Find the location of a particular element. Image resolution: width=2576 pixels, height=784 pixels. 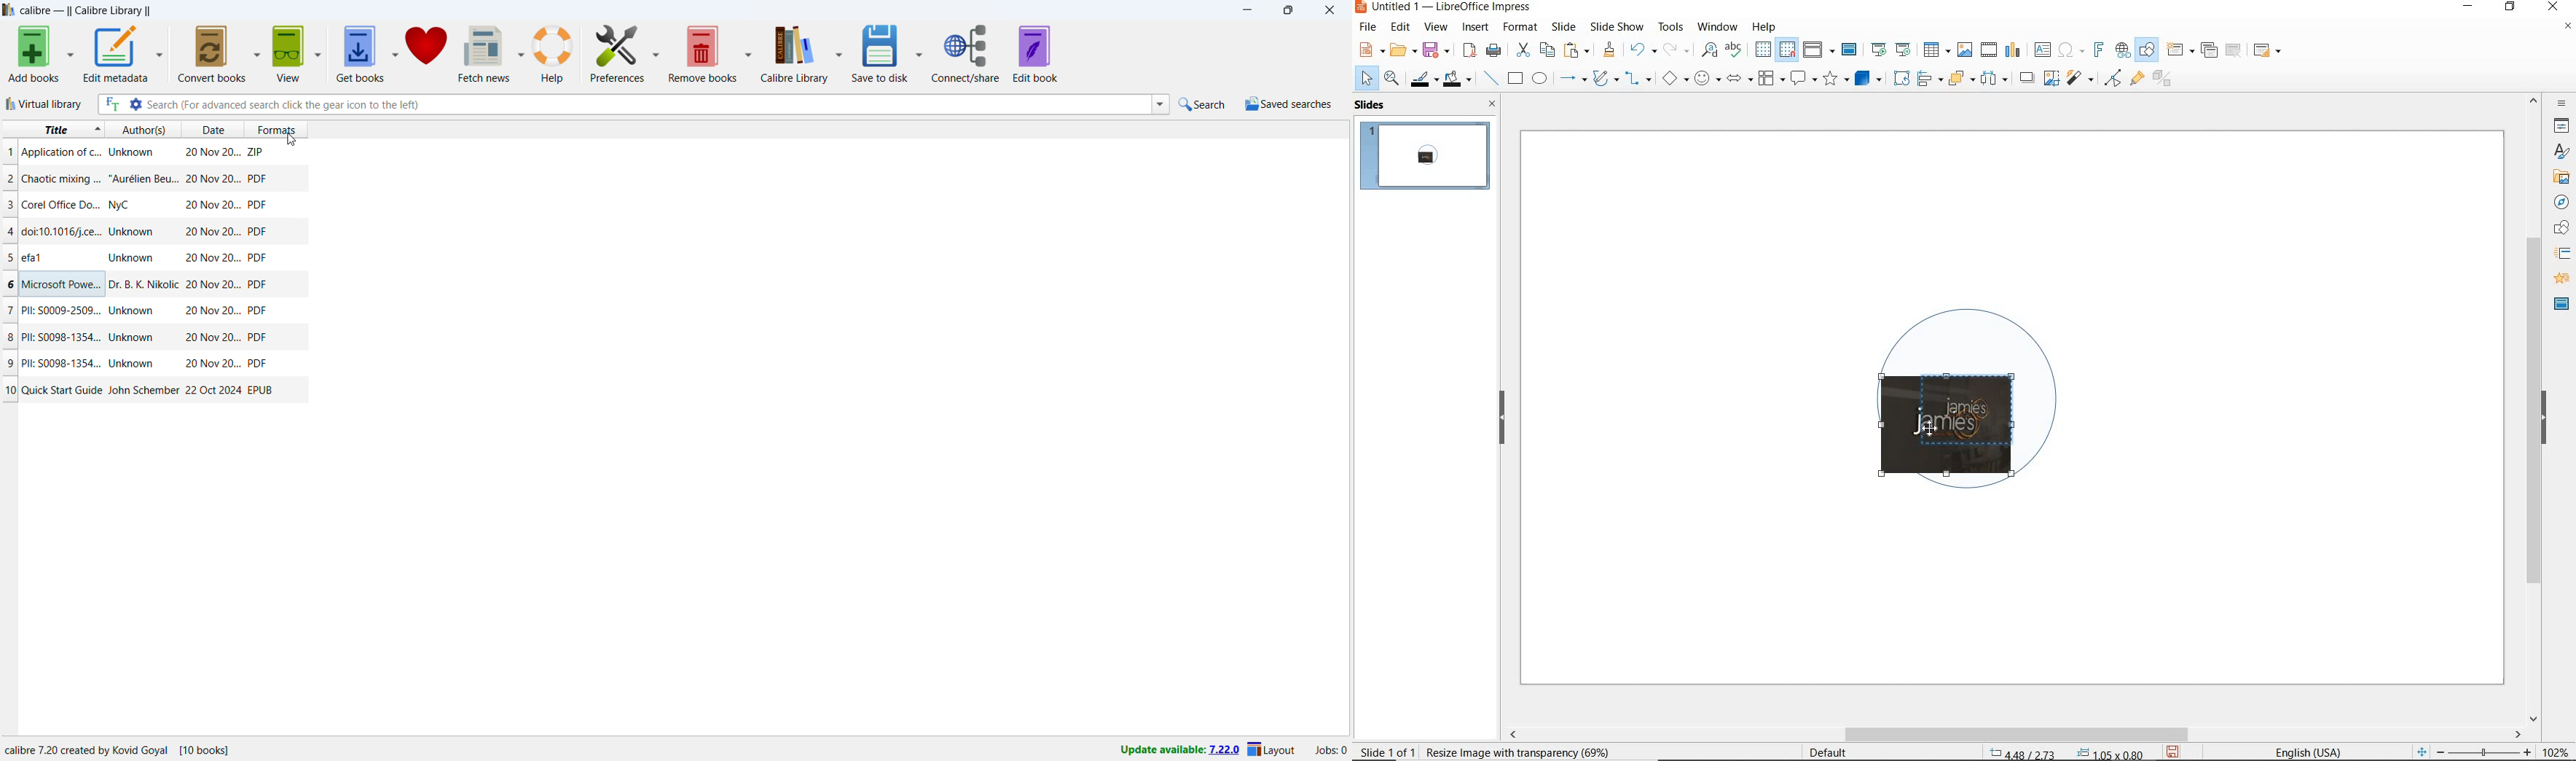

PDF is located at coordinates (258, 231).